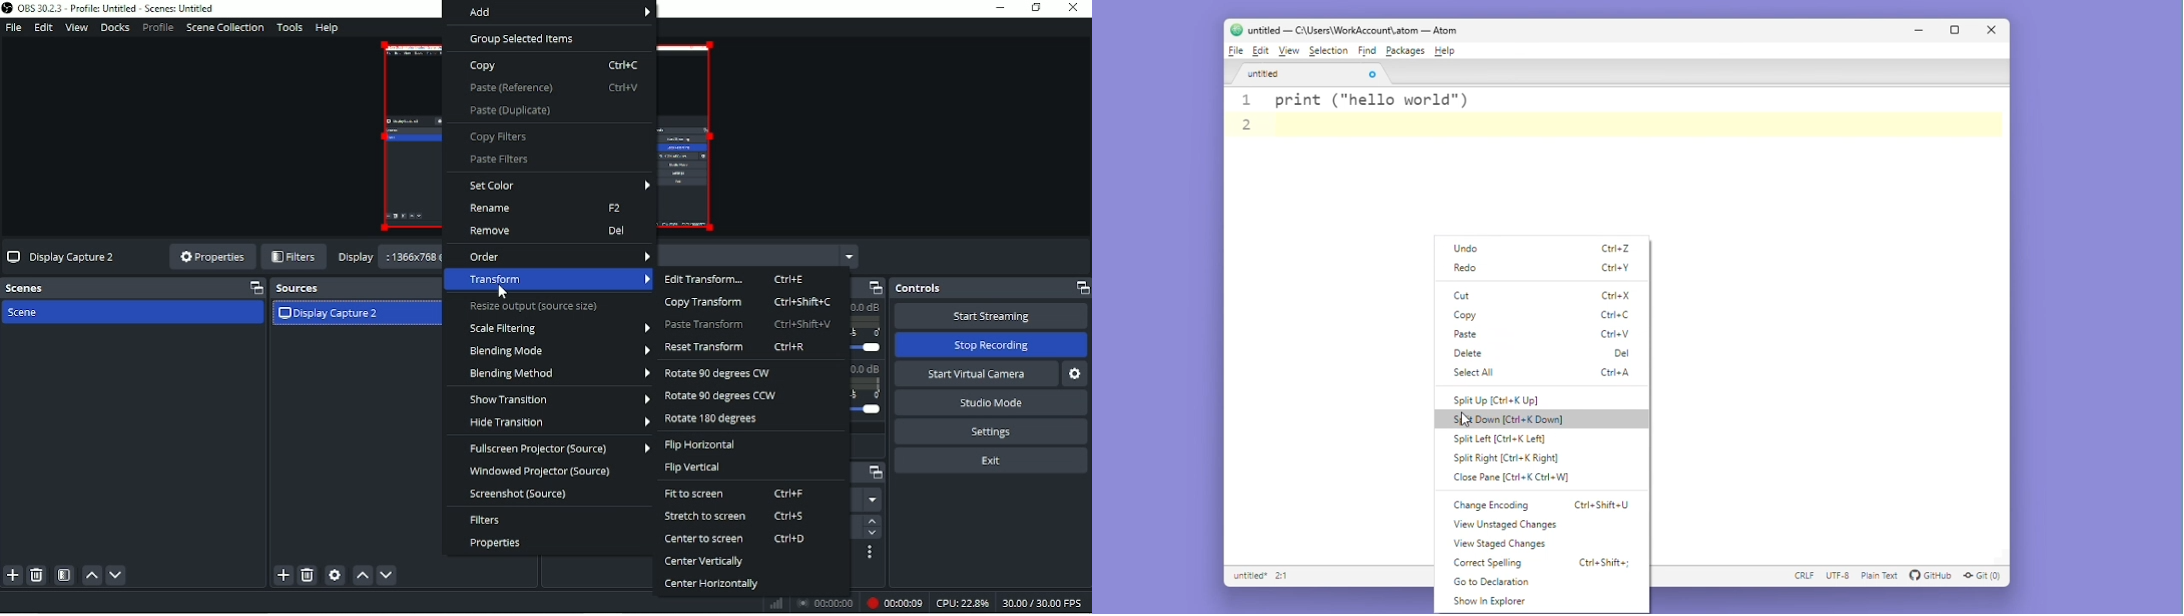 This screenshot has width=2184, height=616. I want to click on Properties, so click(496, 543).